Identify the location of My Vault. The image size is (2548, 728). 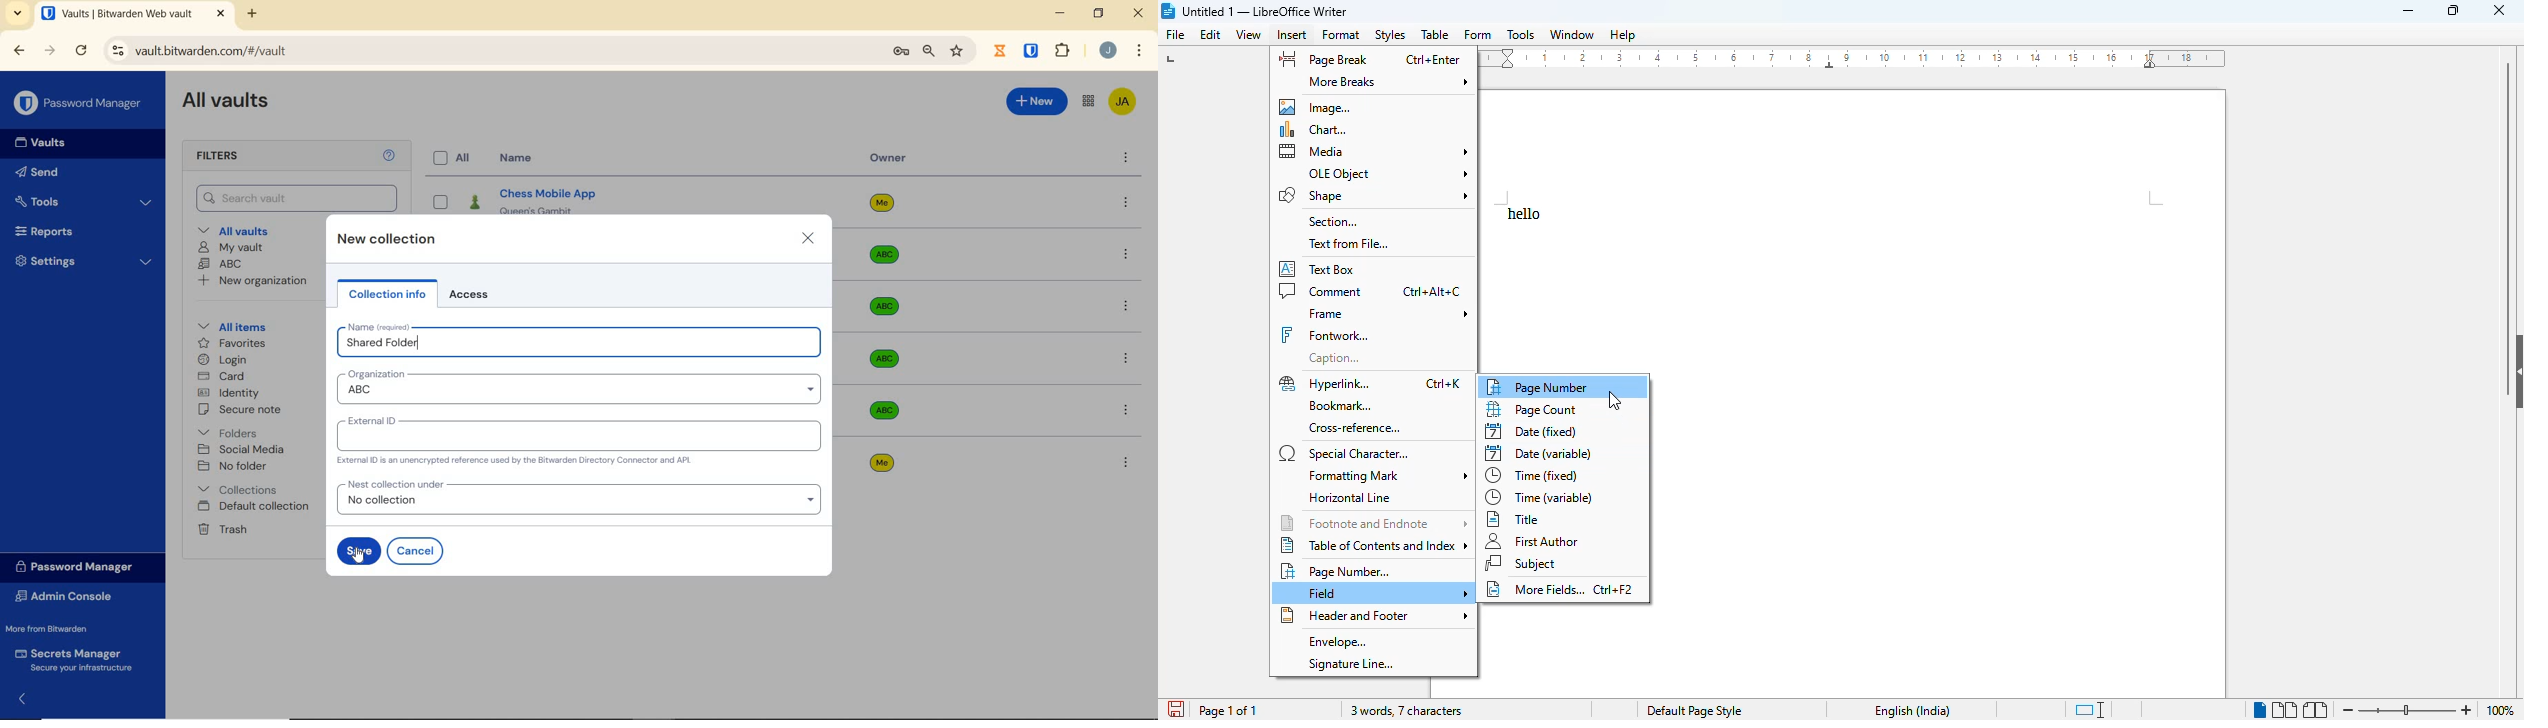
(234, 248).